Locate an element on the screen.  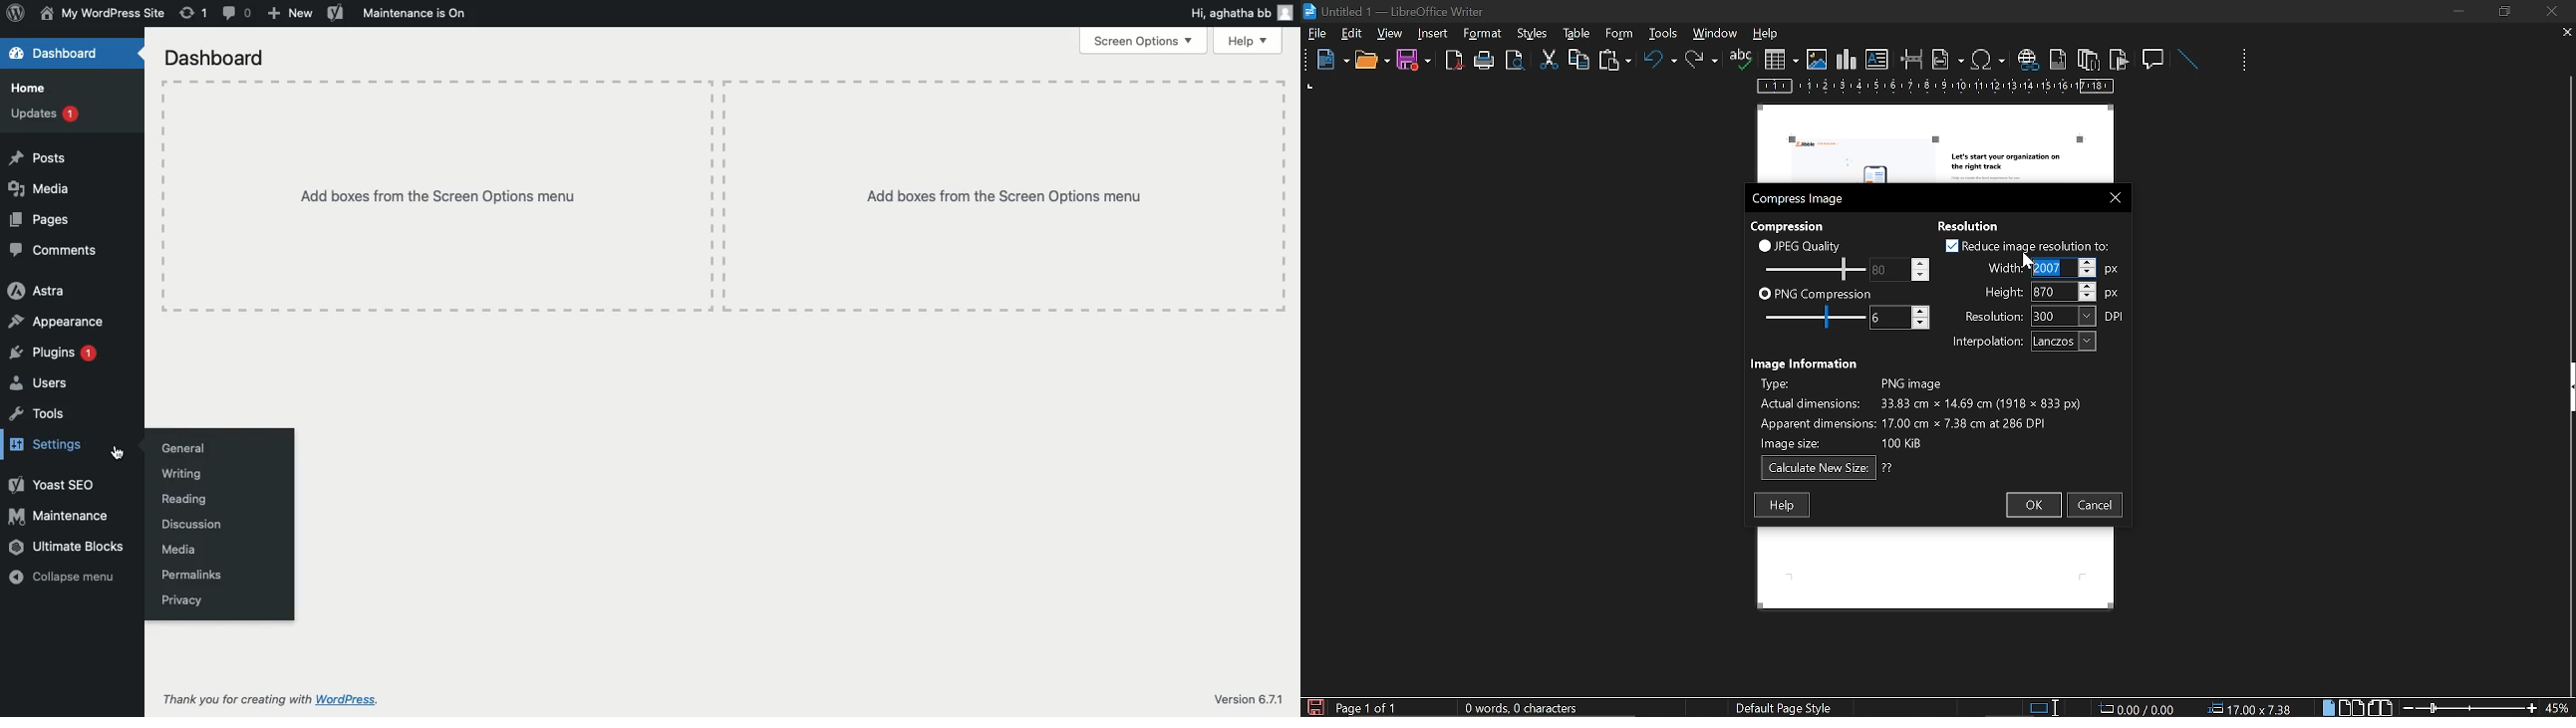
Maintenance is on is located at coordinates (415, 13).